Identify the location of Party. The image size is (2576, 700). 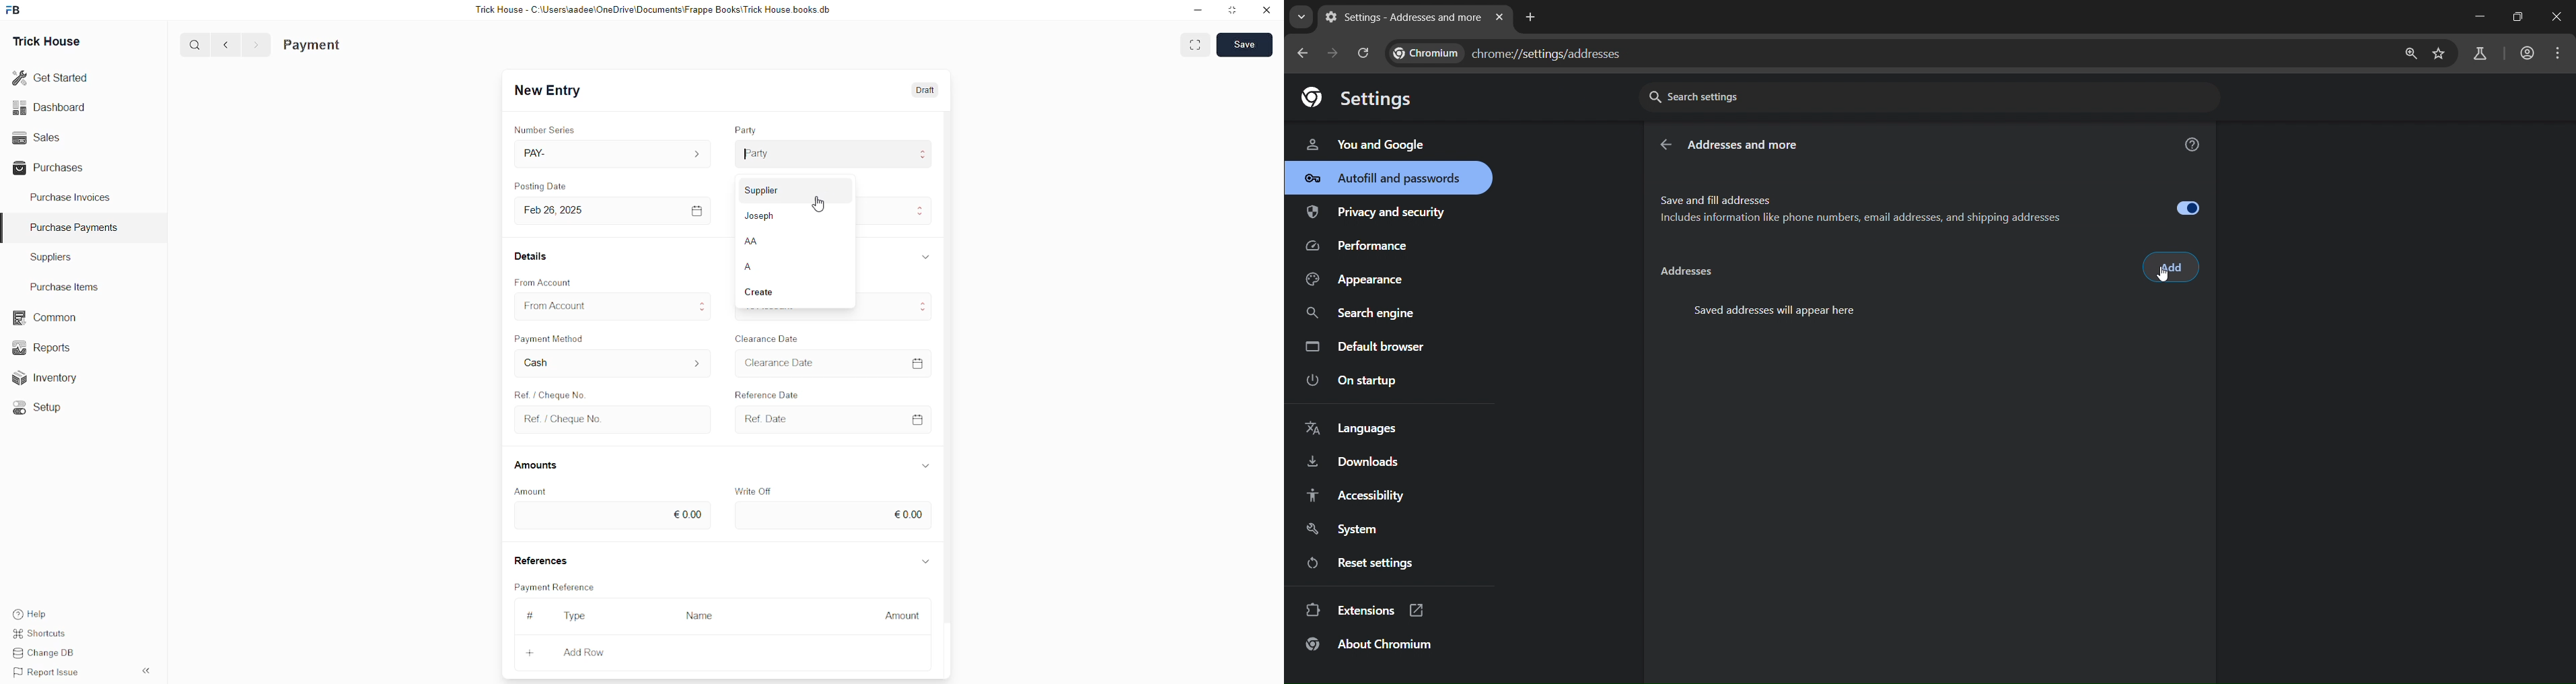
(747, 131).